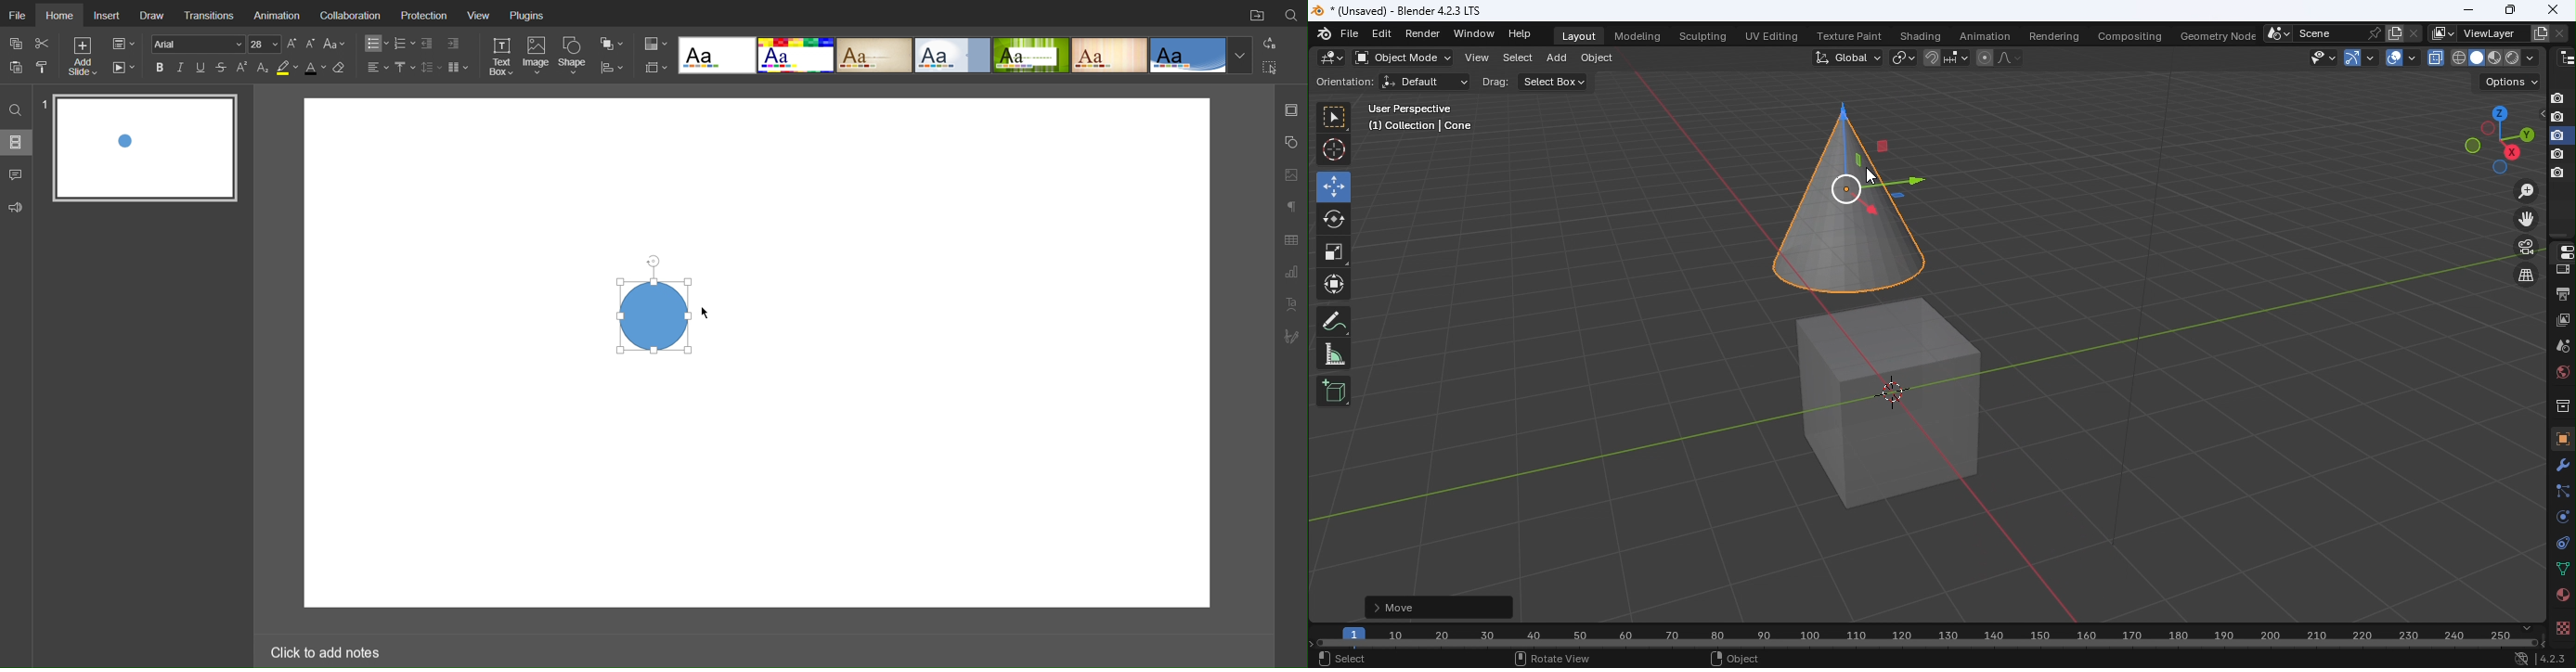  I want to click on Underline, so click(202, 67).